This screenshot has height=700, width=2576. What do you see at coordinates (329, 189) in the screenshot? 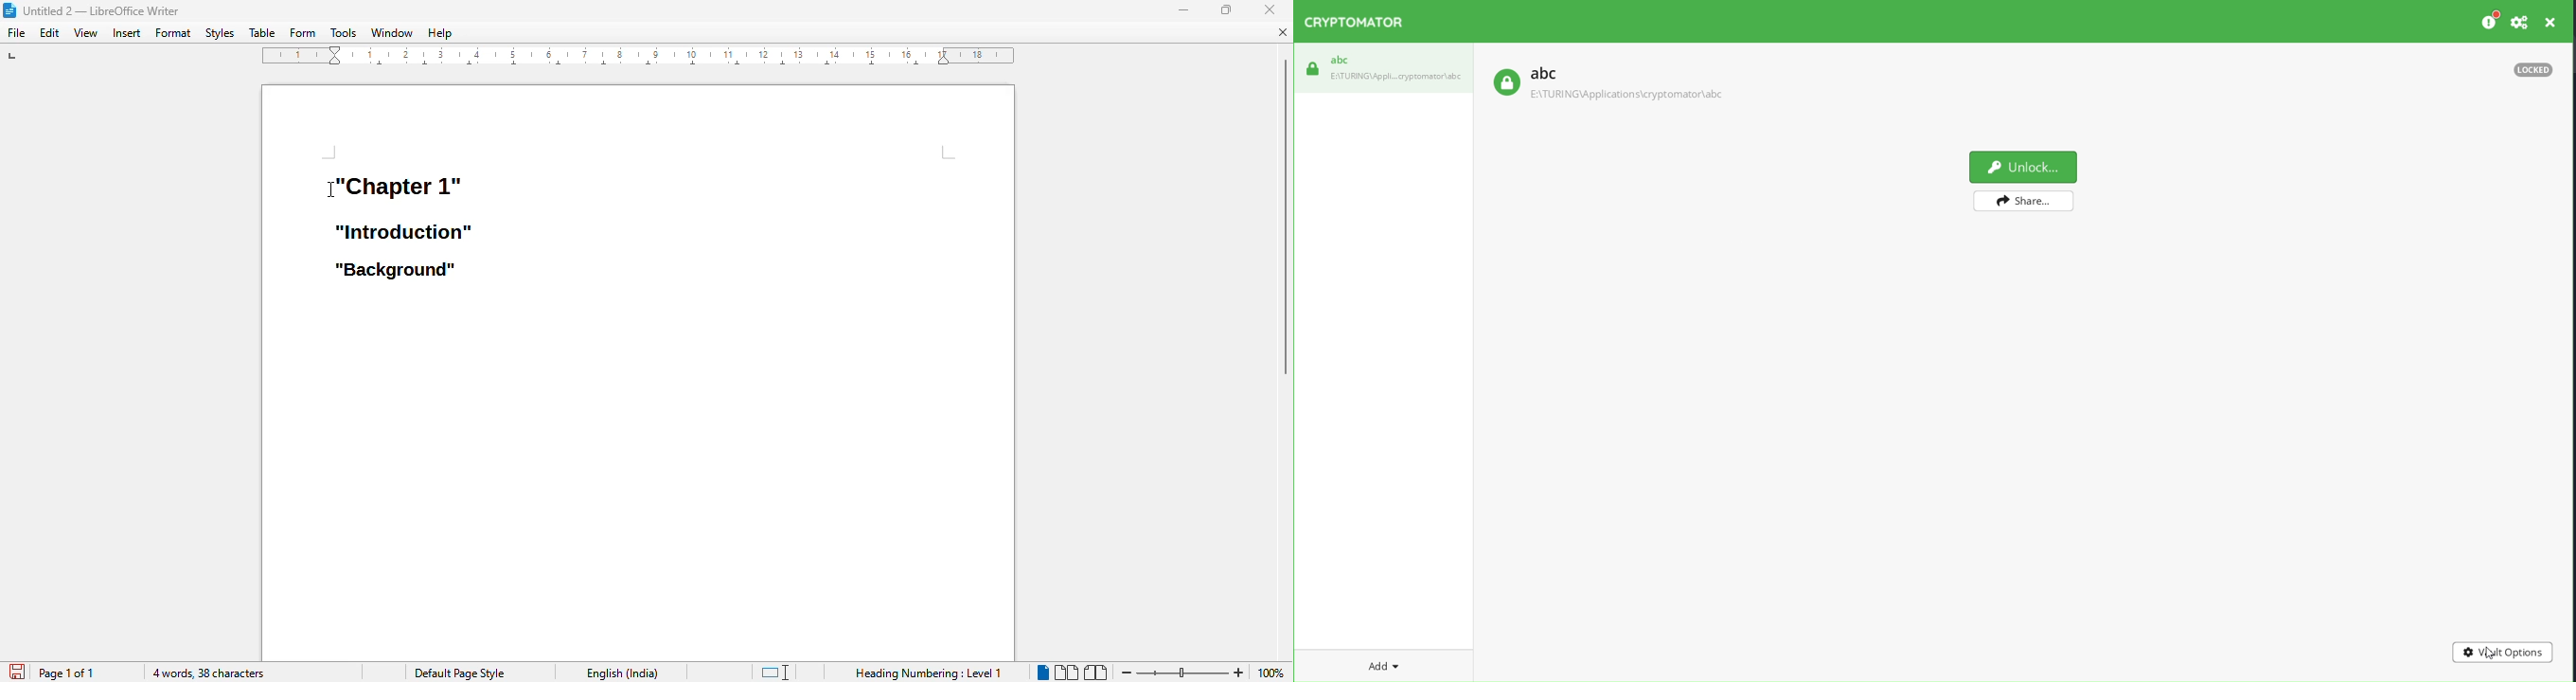
I see `cursor` at bounding box center [329, 189].